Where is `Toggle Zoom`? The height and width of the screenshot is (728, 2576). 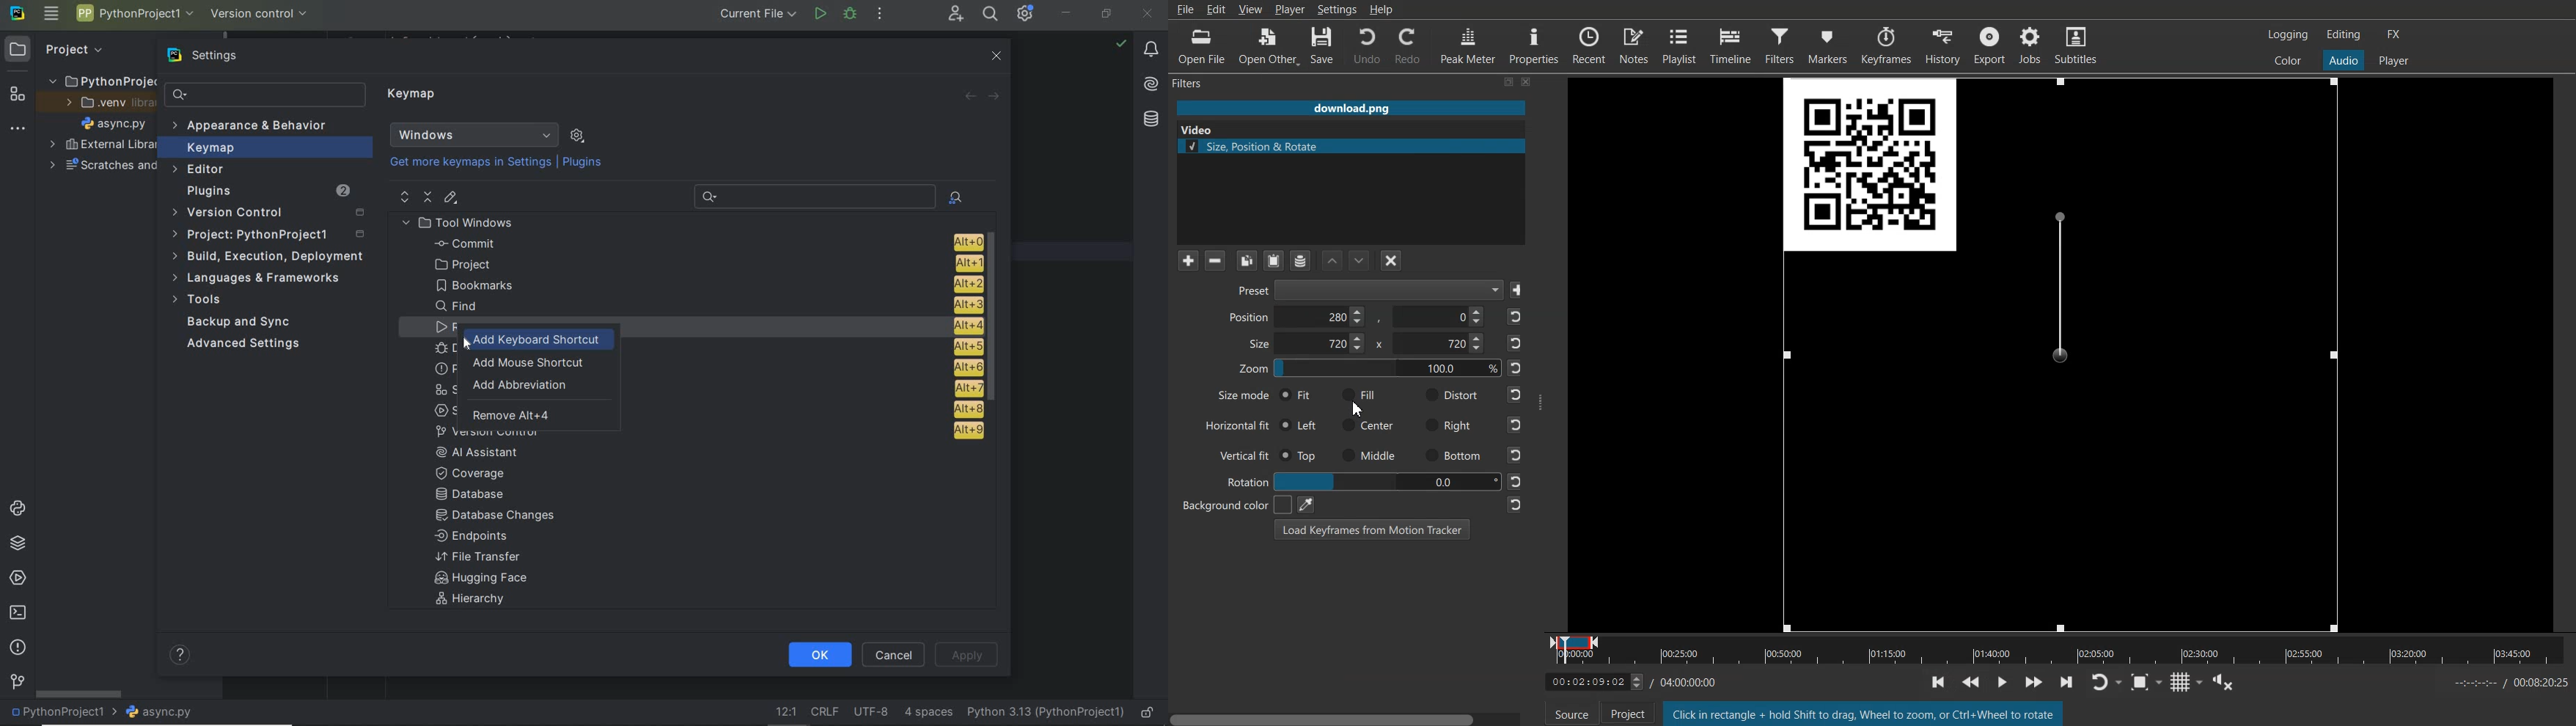
Toggle Zoom is located at coordinates (1968, 683).